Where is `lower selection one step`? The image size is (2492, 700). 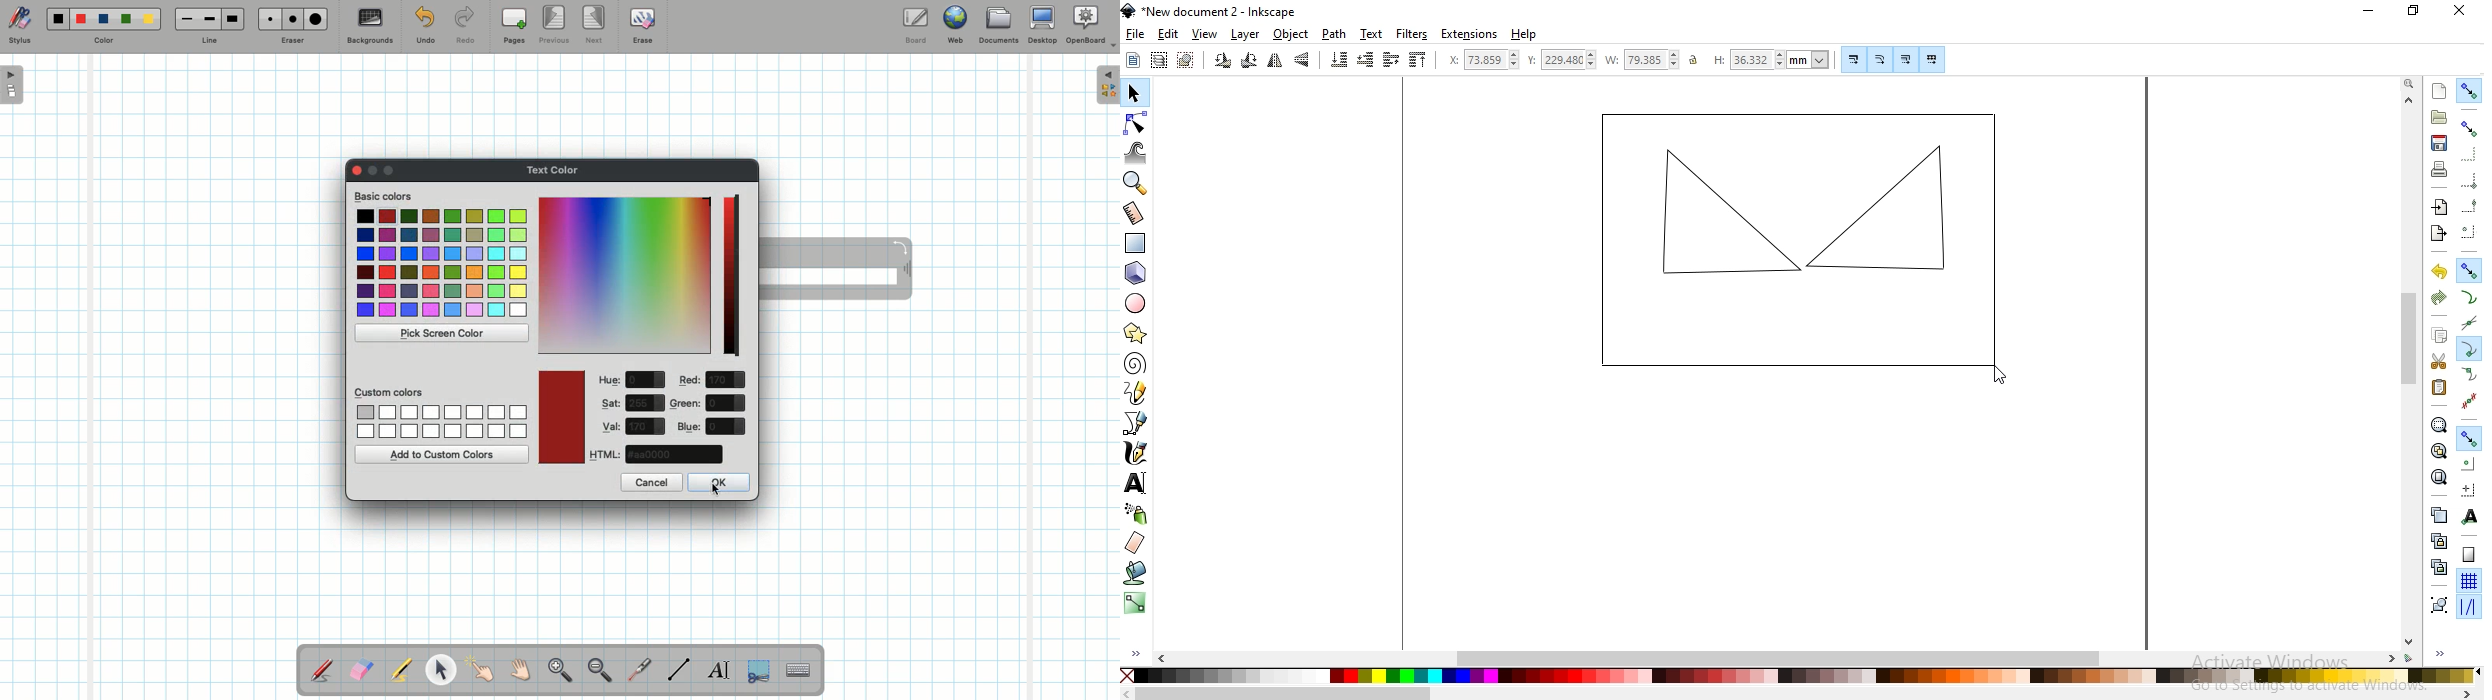
lower selection one step is located at coordinates (1367, 61).